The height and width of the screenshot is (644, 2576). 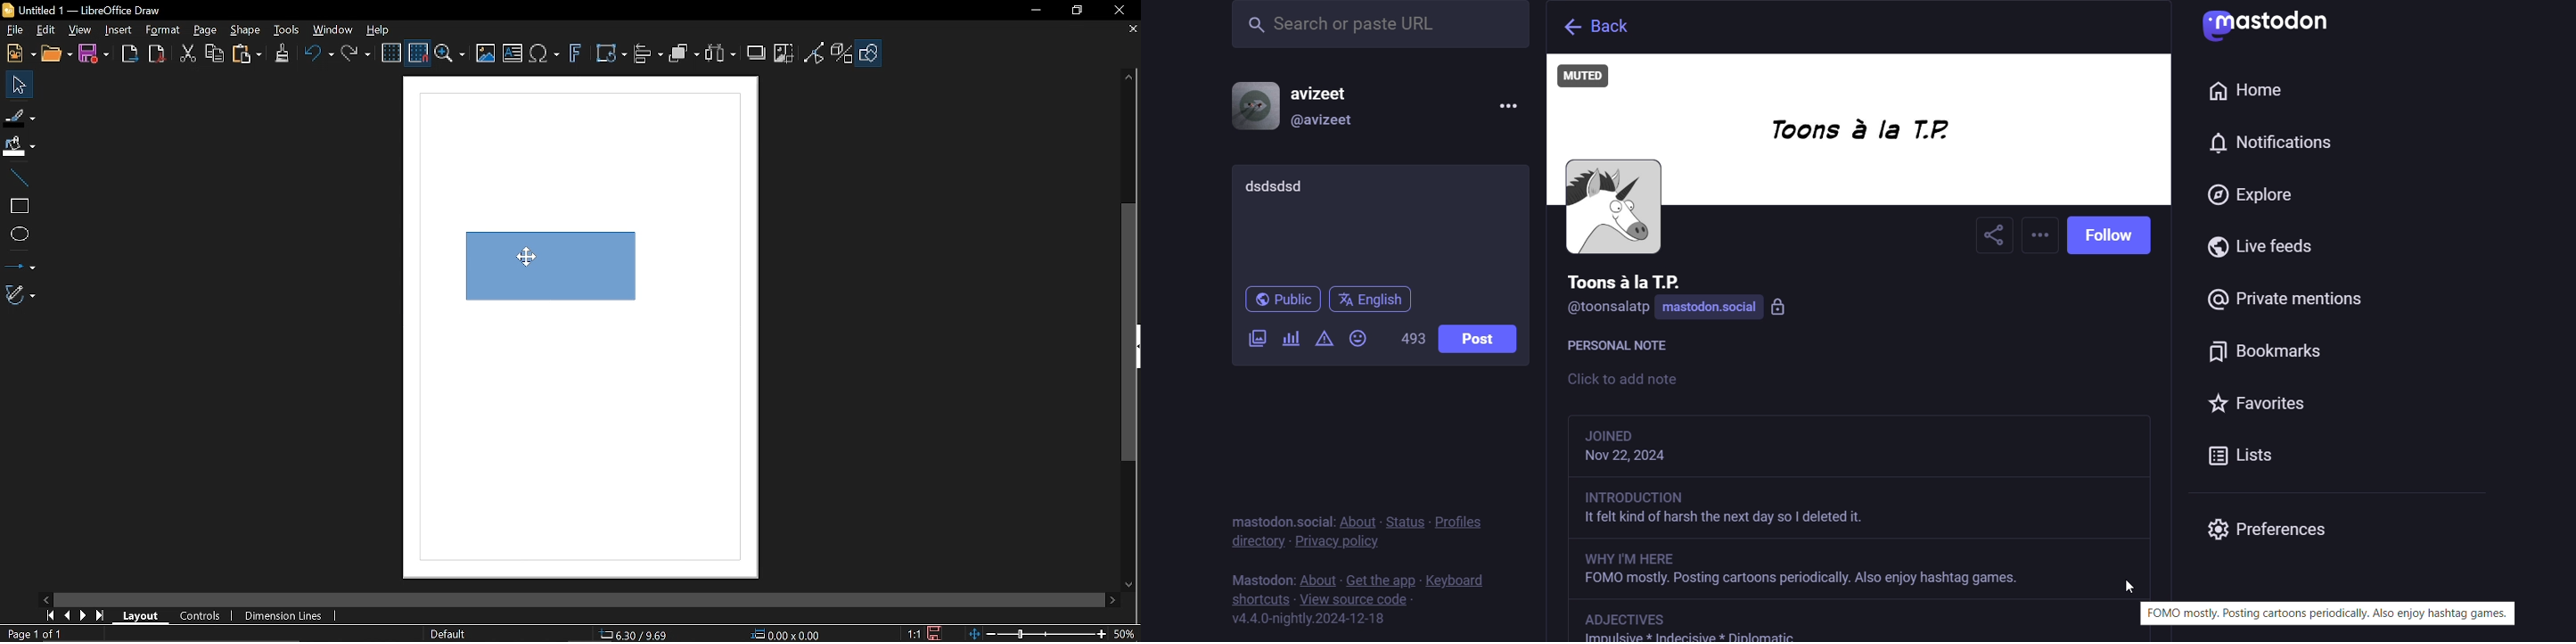 I want to click on directory, so click(x=1252, y=544).